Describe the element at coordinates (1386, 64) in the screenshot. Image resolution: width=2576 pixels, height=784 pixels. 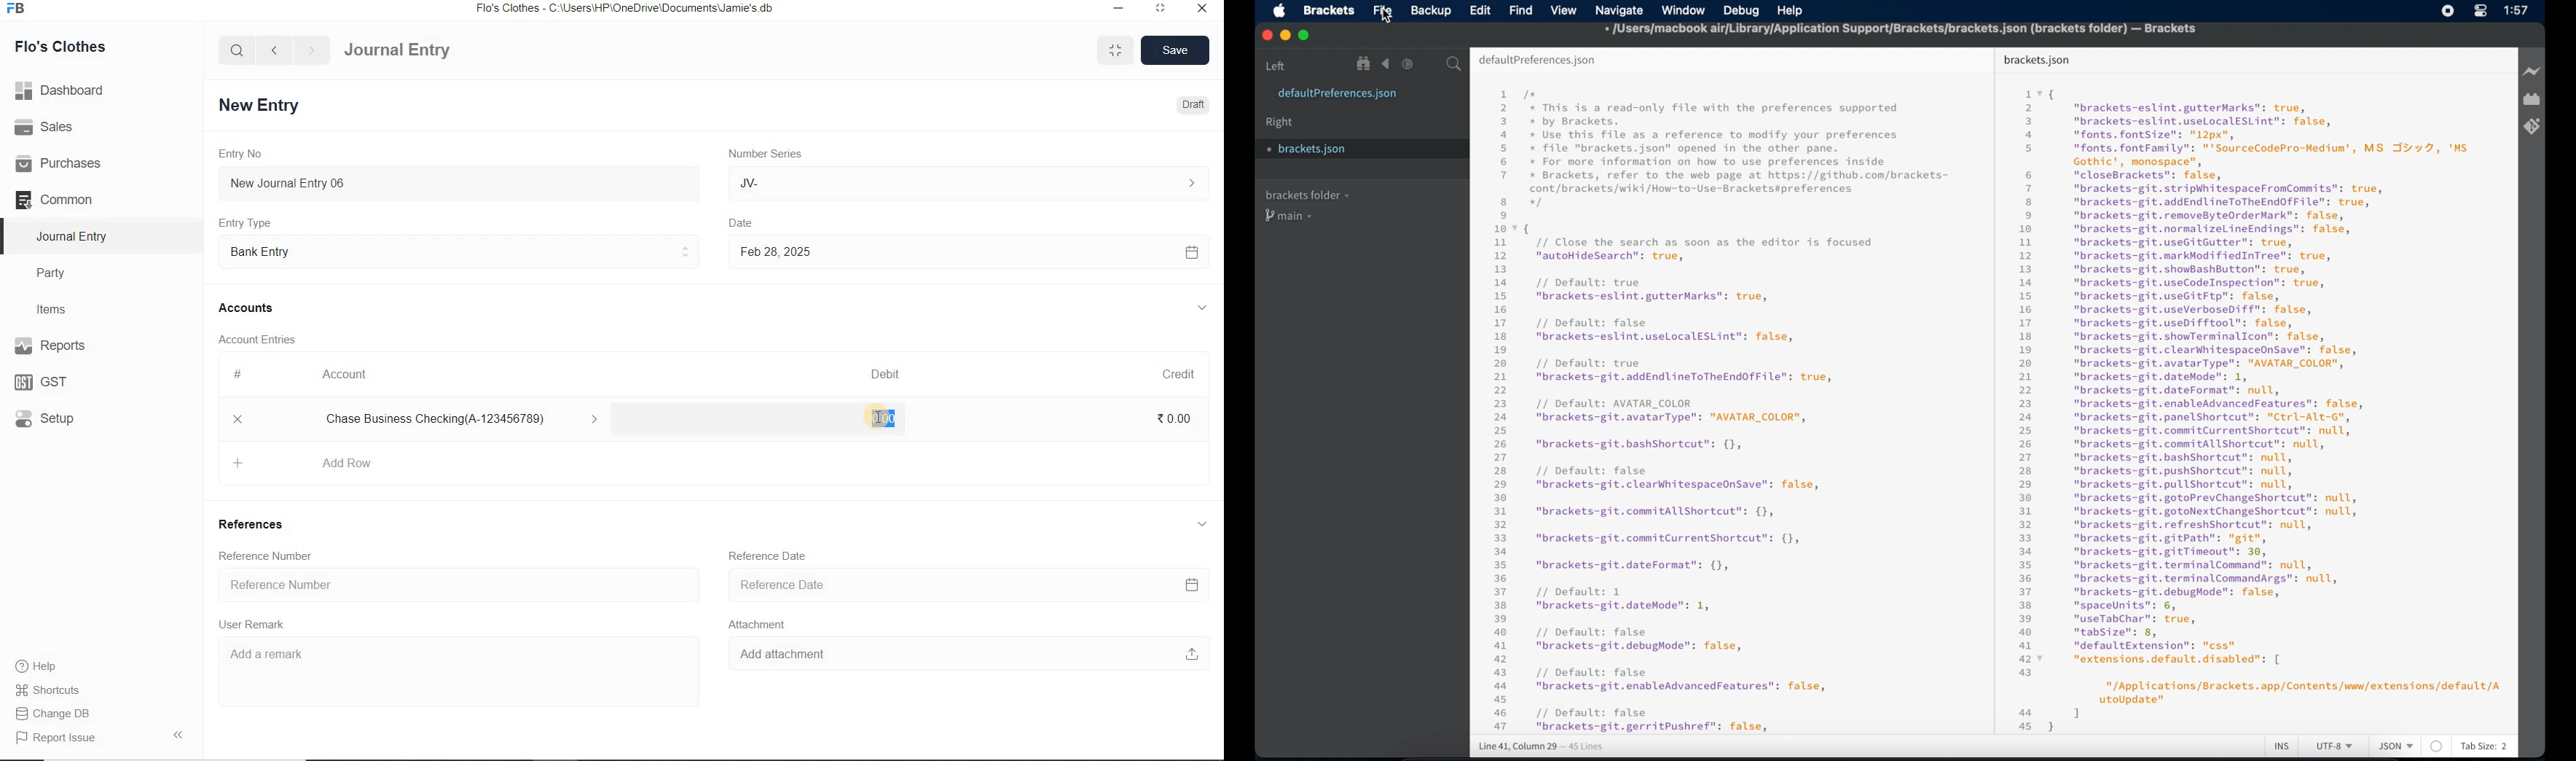
I see `navigate backward` at that location.